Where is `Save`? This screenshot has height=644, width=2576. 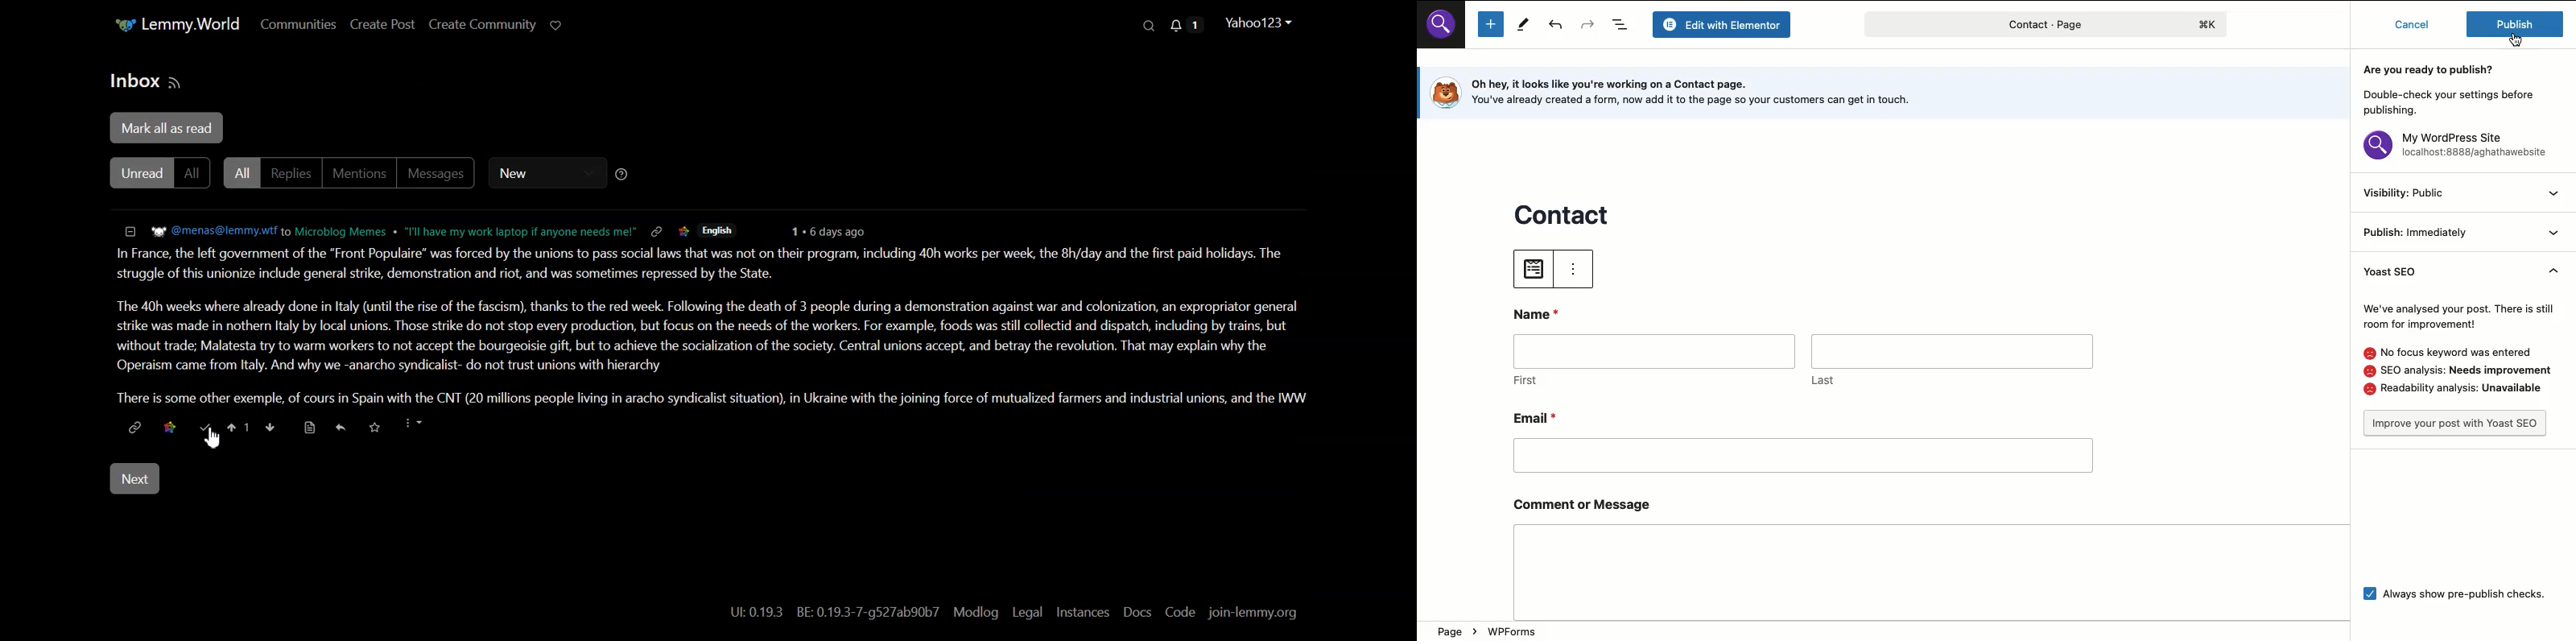 Save is located at coordinates (171, 427).